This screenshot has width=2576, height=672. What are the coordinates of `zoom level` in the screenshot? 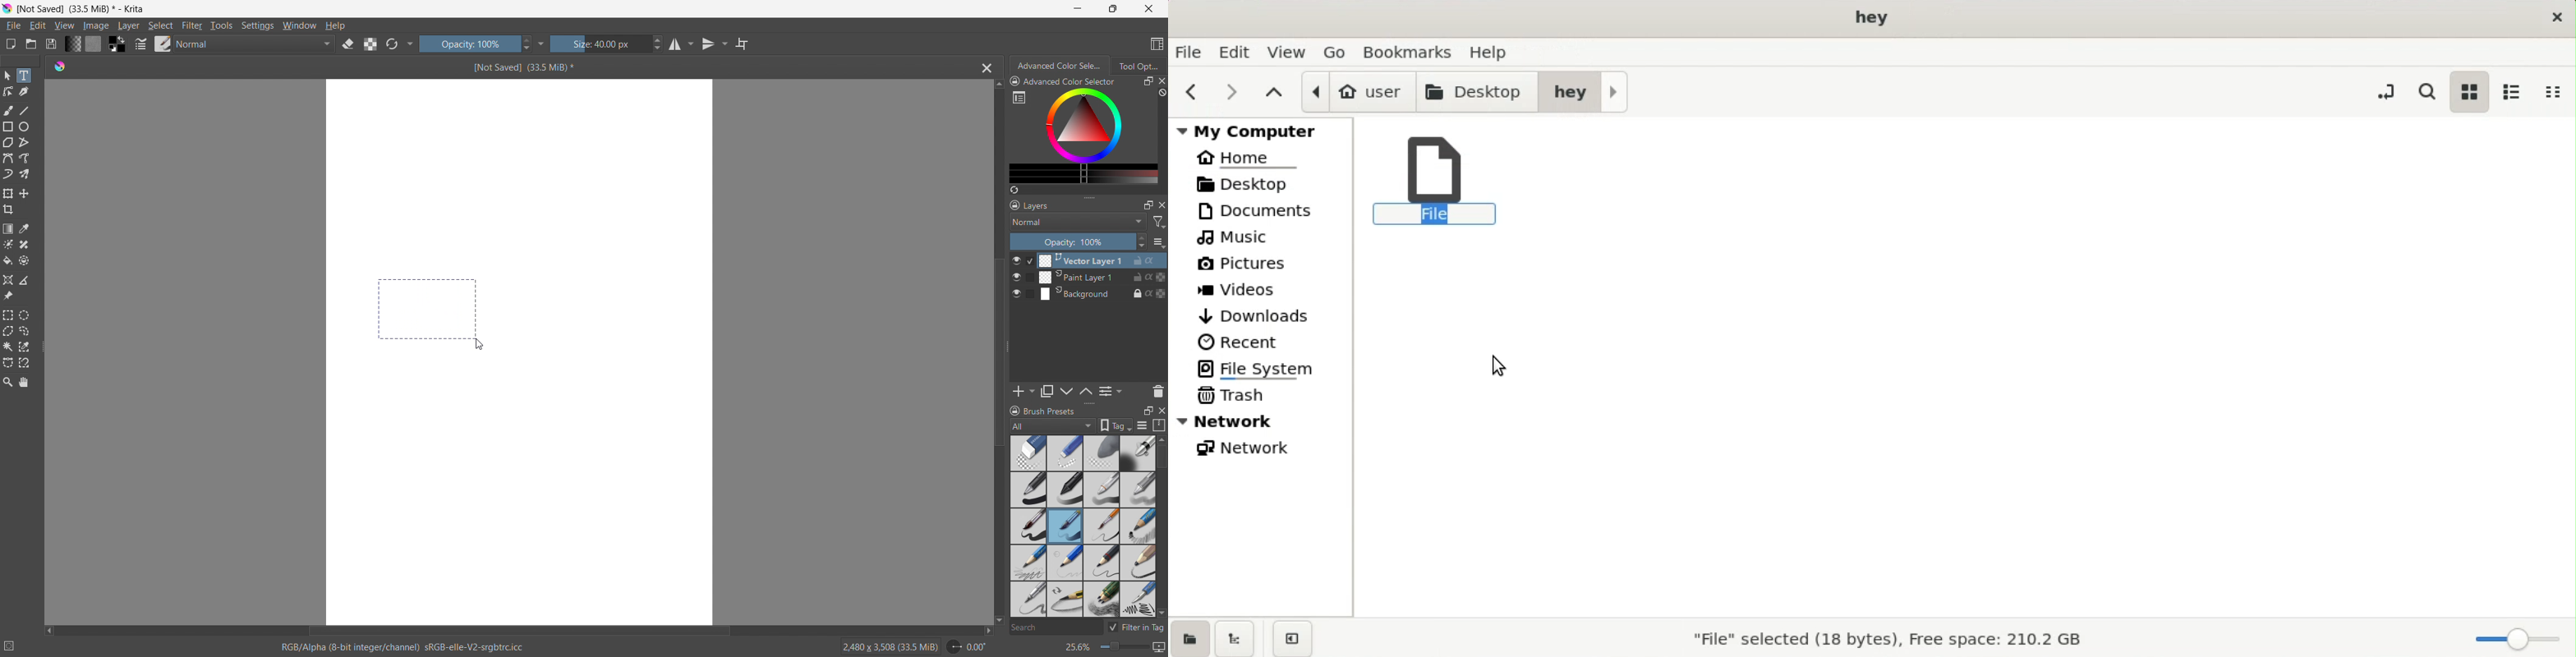 It's located at (1115, 648).